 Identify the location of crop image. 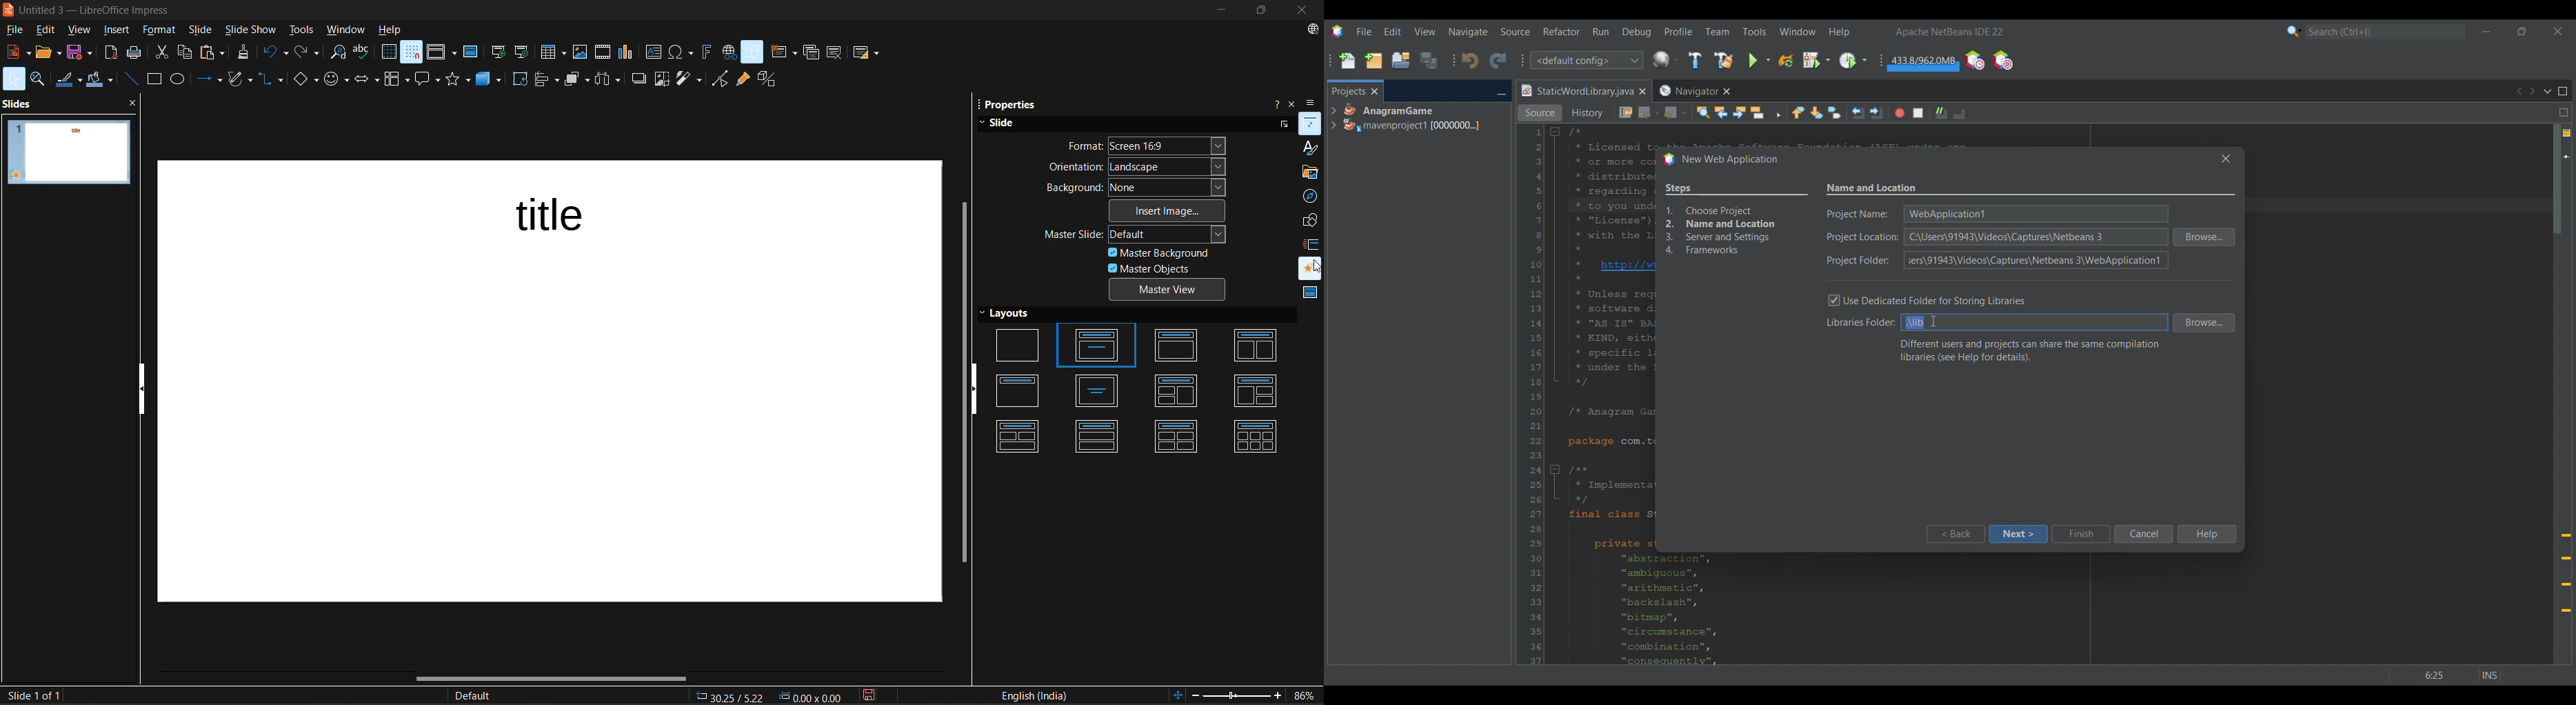
(663, 79).